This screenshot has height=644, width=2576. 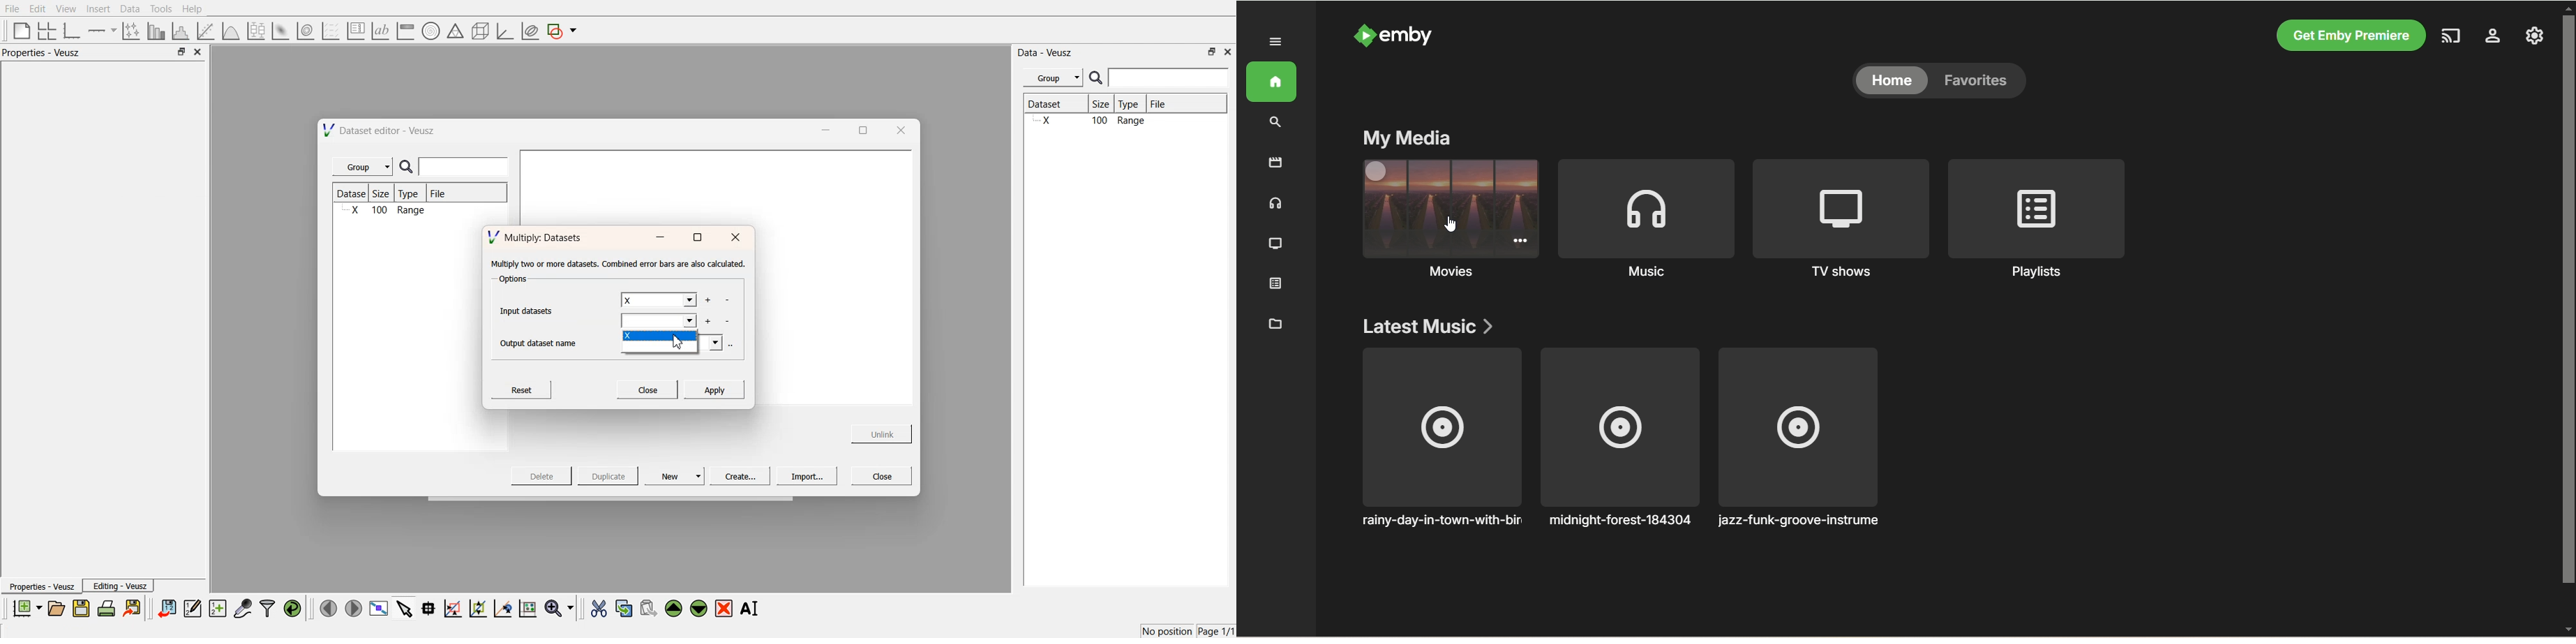 What do you see at coordinates (598, 609) in the screenshot?
I see `cut the selected widgets` at bounding box center [598, 609].